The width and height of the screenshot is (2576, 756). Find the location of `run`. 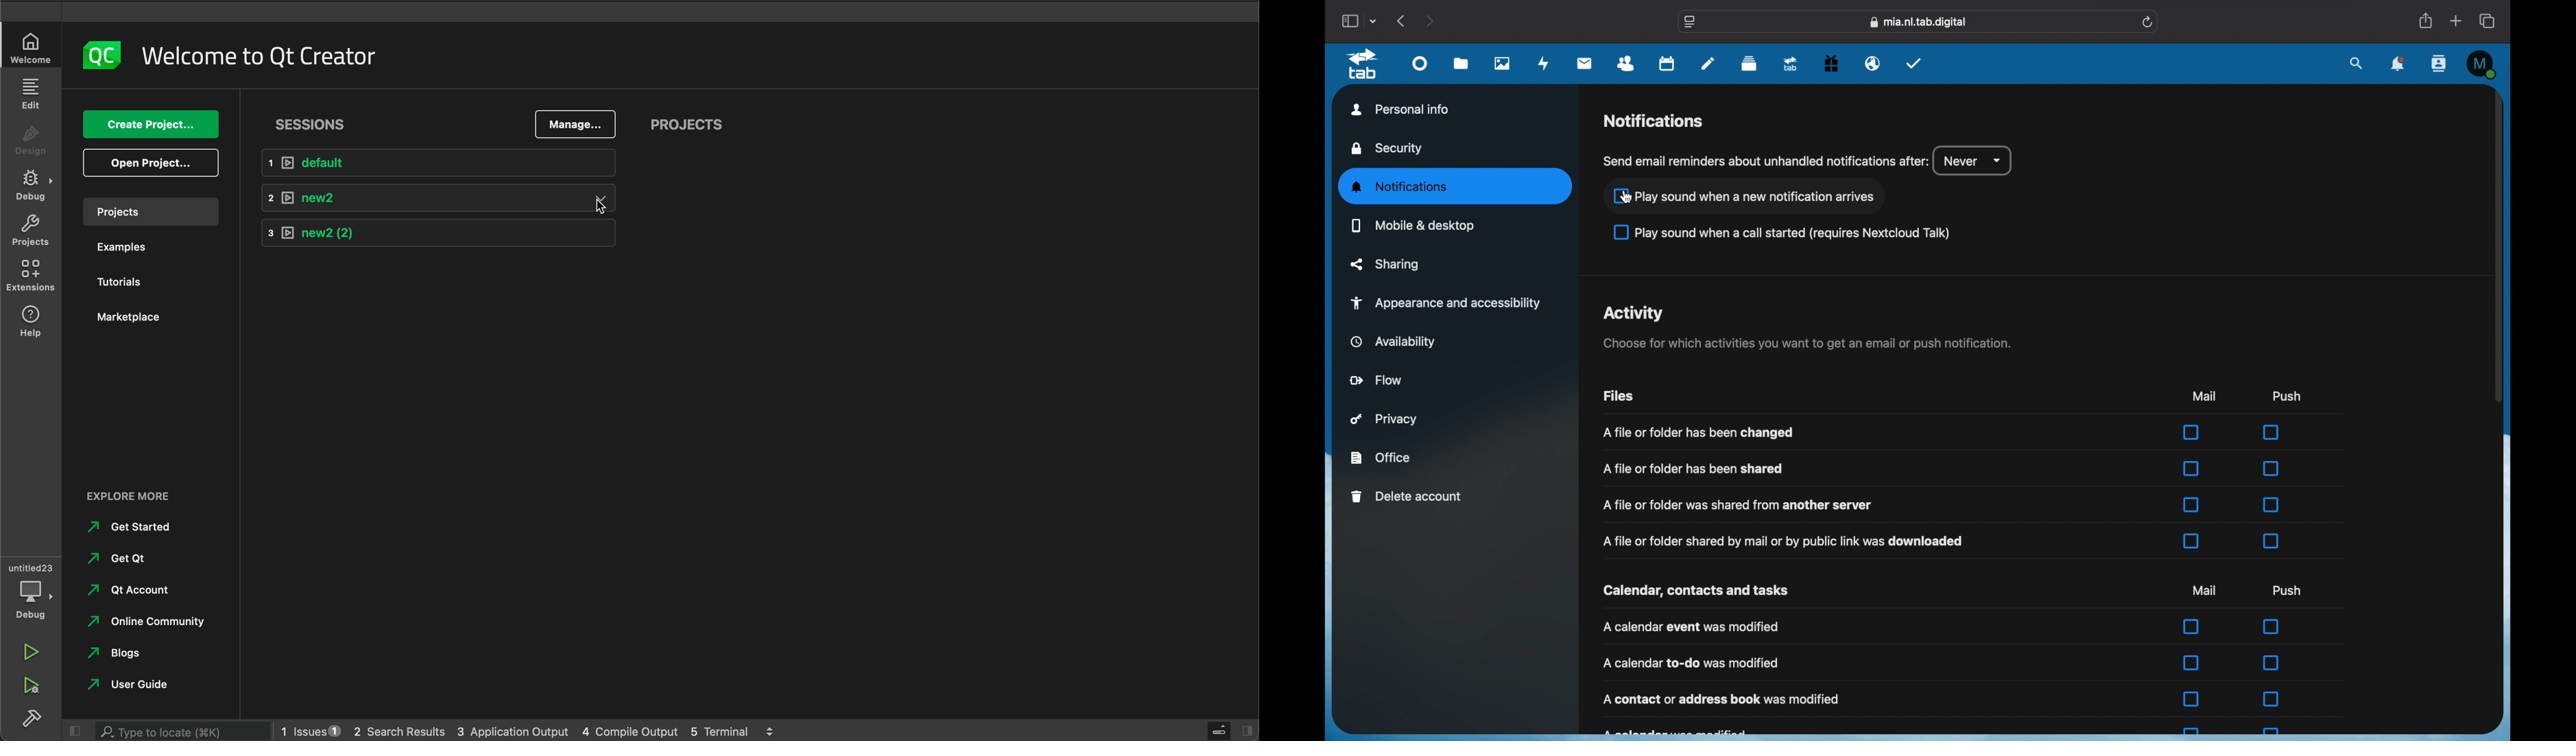

run is located at coordinates (31, 653).